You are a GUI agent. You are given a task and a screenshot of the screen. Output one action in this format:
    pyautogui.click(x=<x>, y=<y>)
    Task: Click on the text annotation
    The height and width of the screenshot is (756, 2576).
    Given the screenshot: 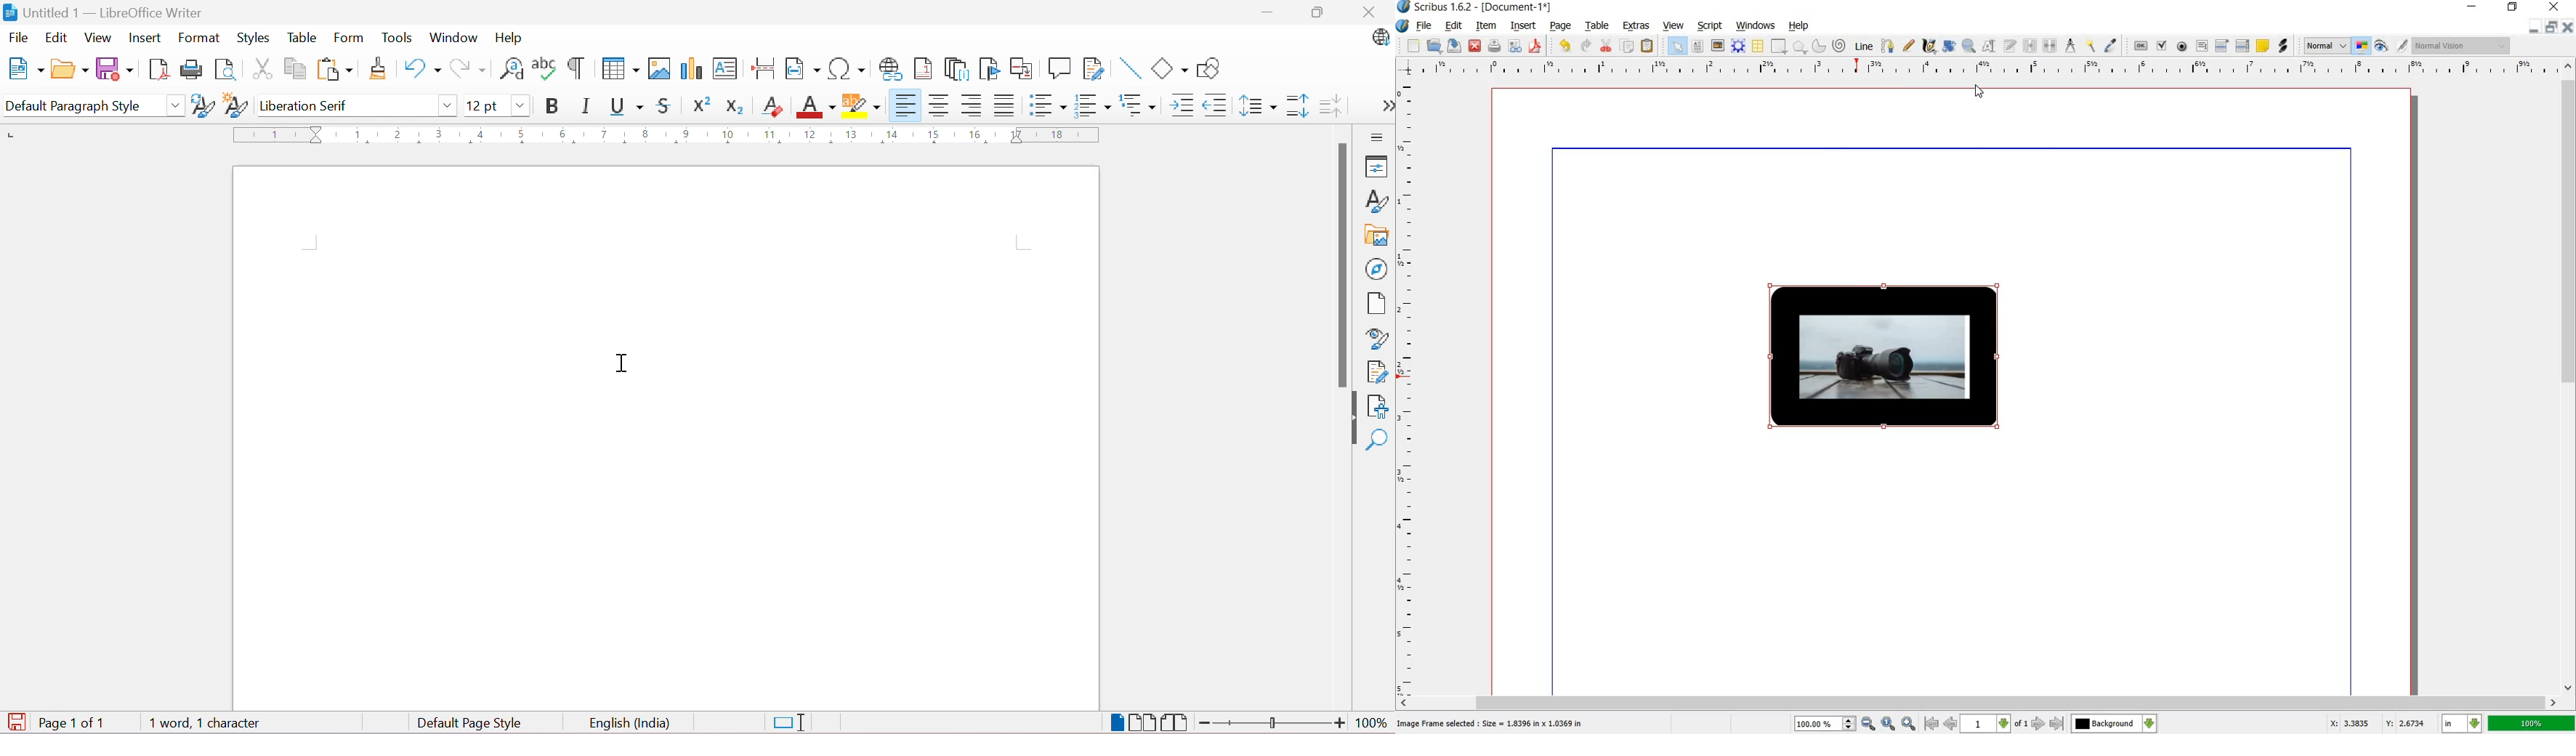 What is the action you would take?
    pyautogui.click(x=2263, y=46)
    